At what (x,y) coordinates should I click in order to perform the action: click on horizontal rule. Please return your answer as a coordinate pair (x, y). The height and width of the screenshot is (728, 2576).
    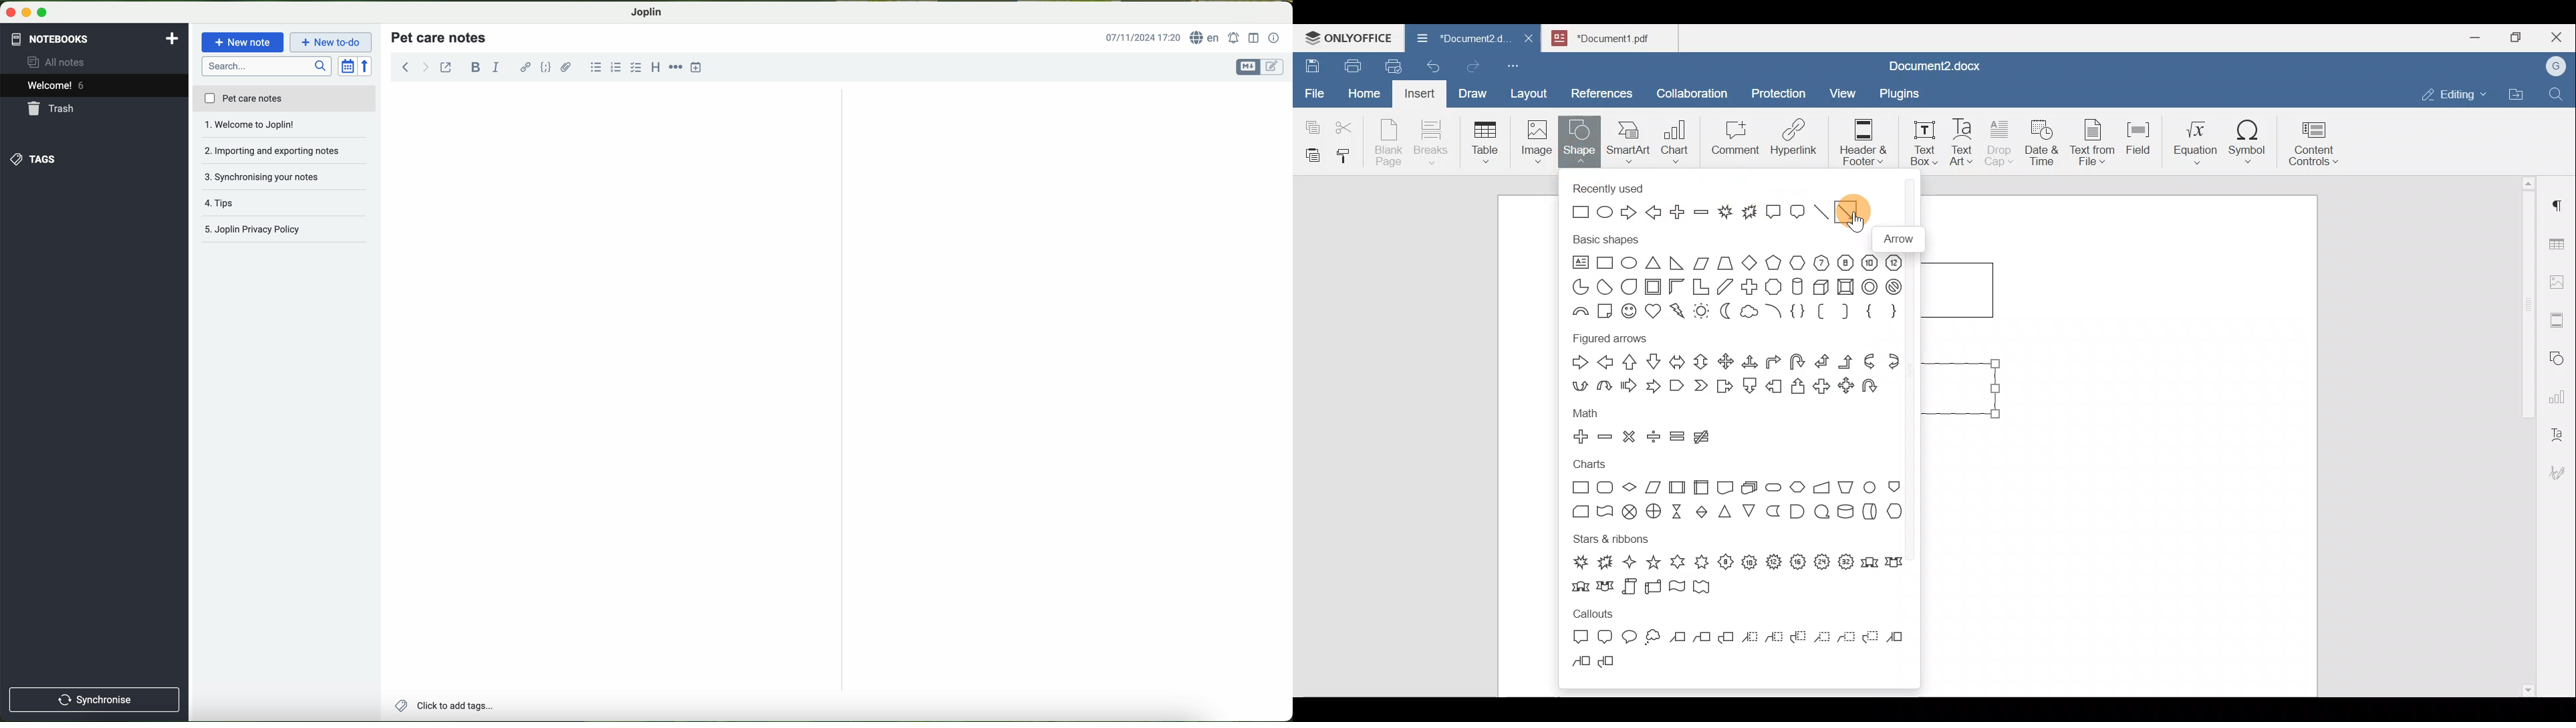
    Looking at the image, I should click on (676, 66).